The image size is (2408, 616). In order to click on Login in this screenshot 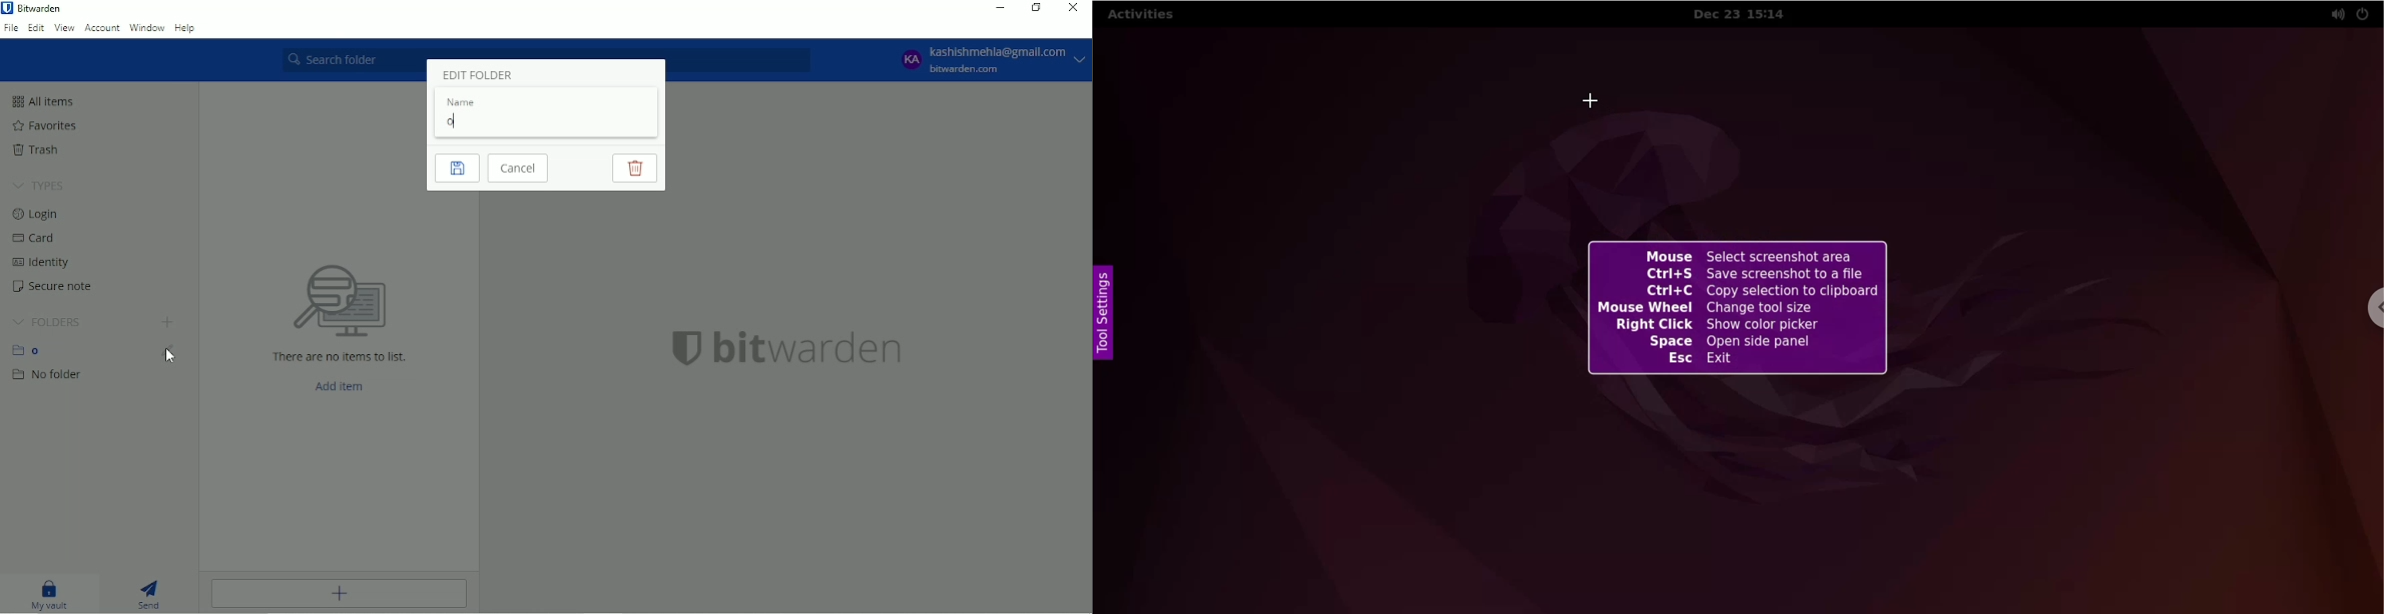, I will do `click(40, 214)`.